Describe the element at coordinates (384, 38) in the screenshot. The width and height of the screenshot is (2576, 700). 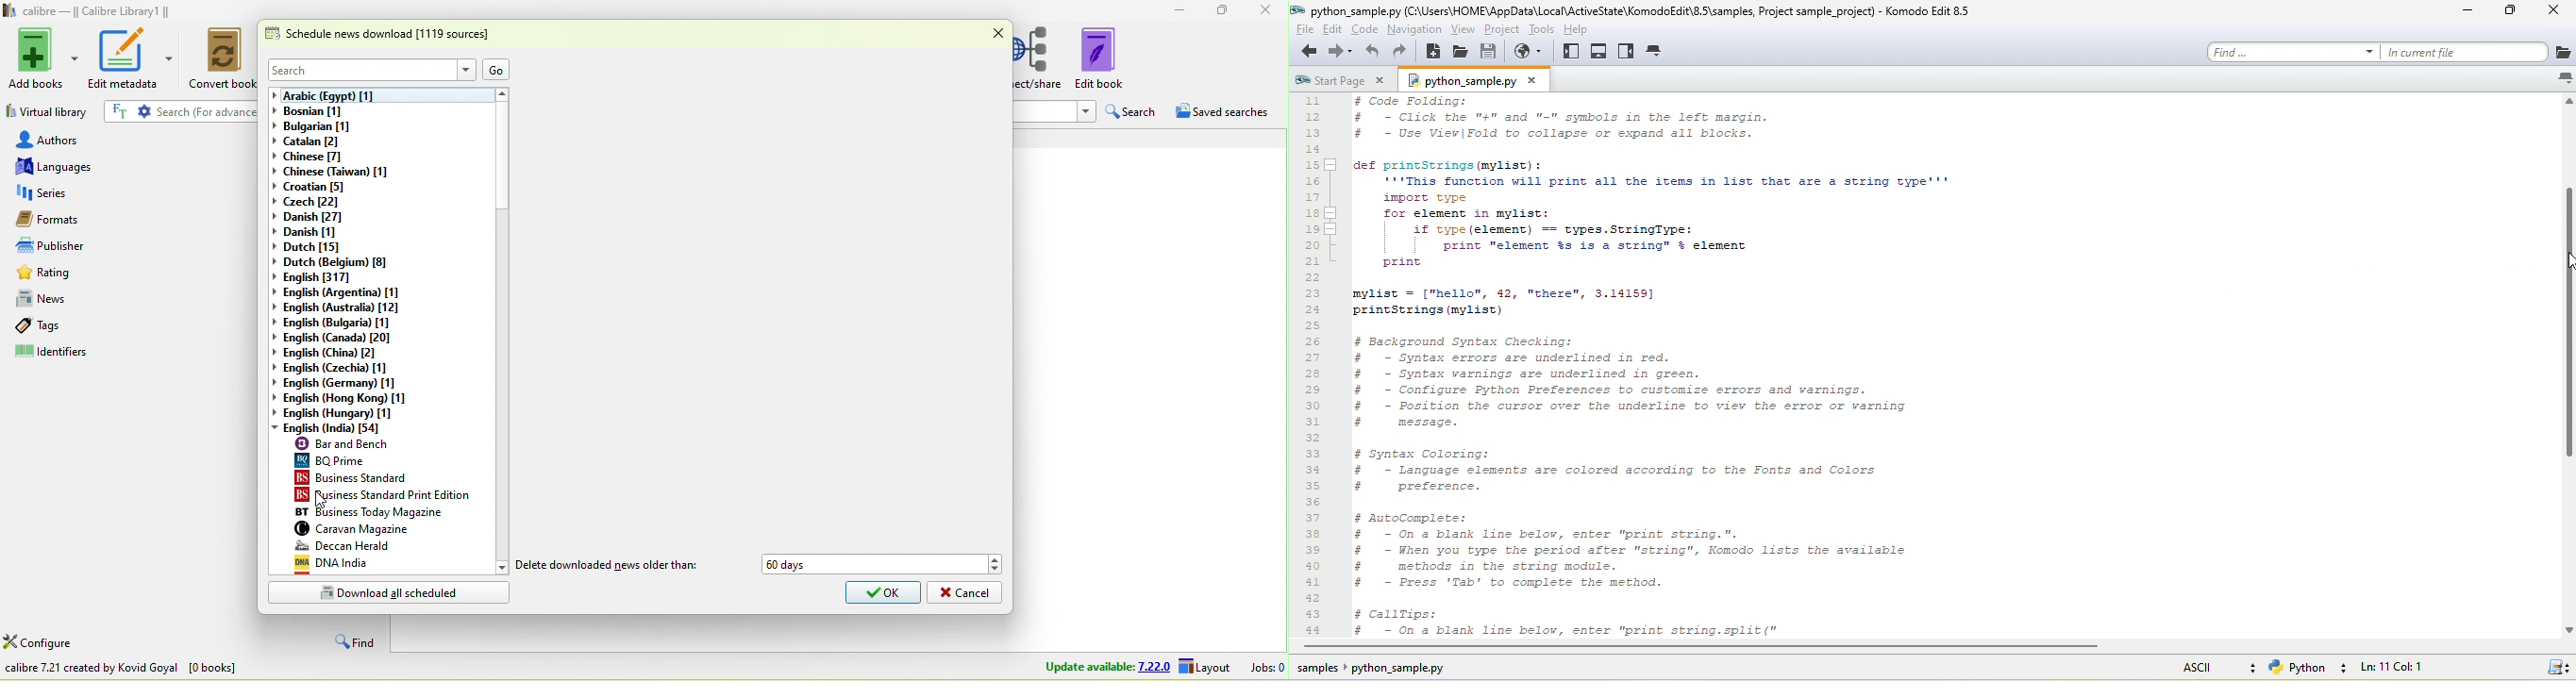
I see `schedule news download [1119 sources]` at that location.